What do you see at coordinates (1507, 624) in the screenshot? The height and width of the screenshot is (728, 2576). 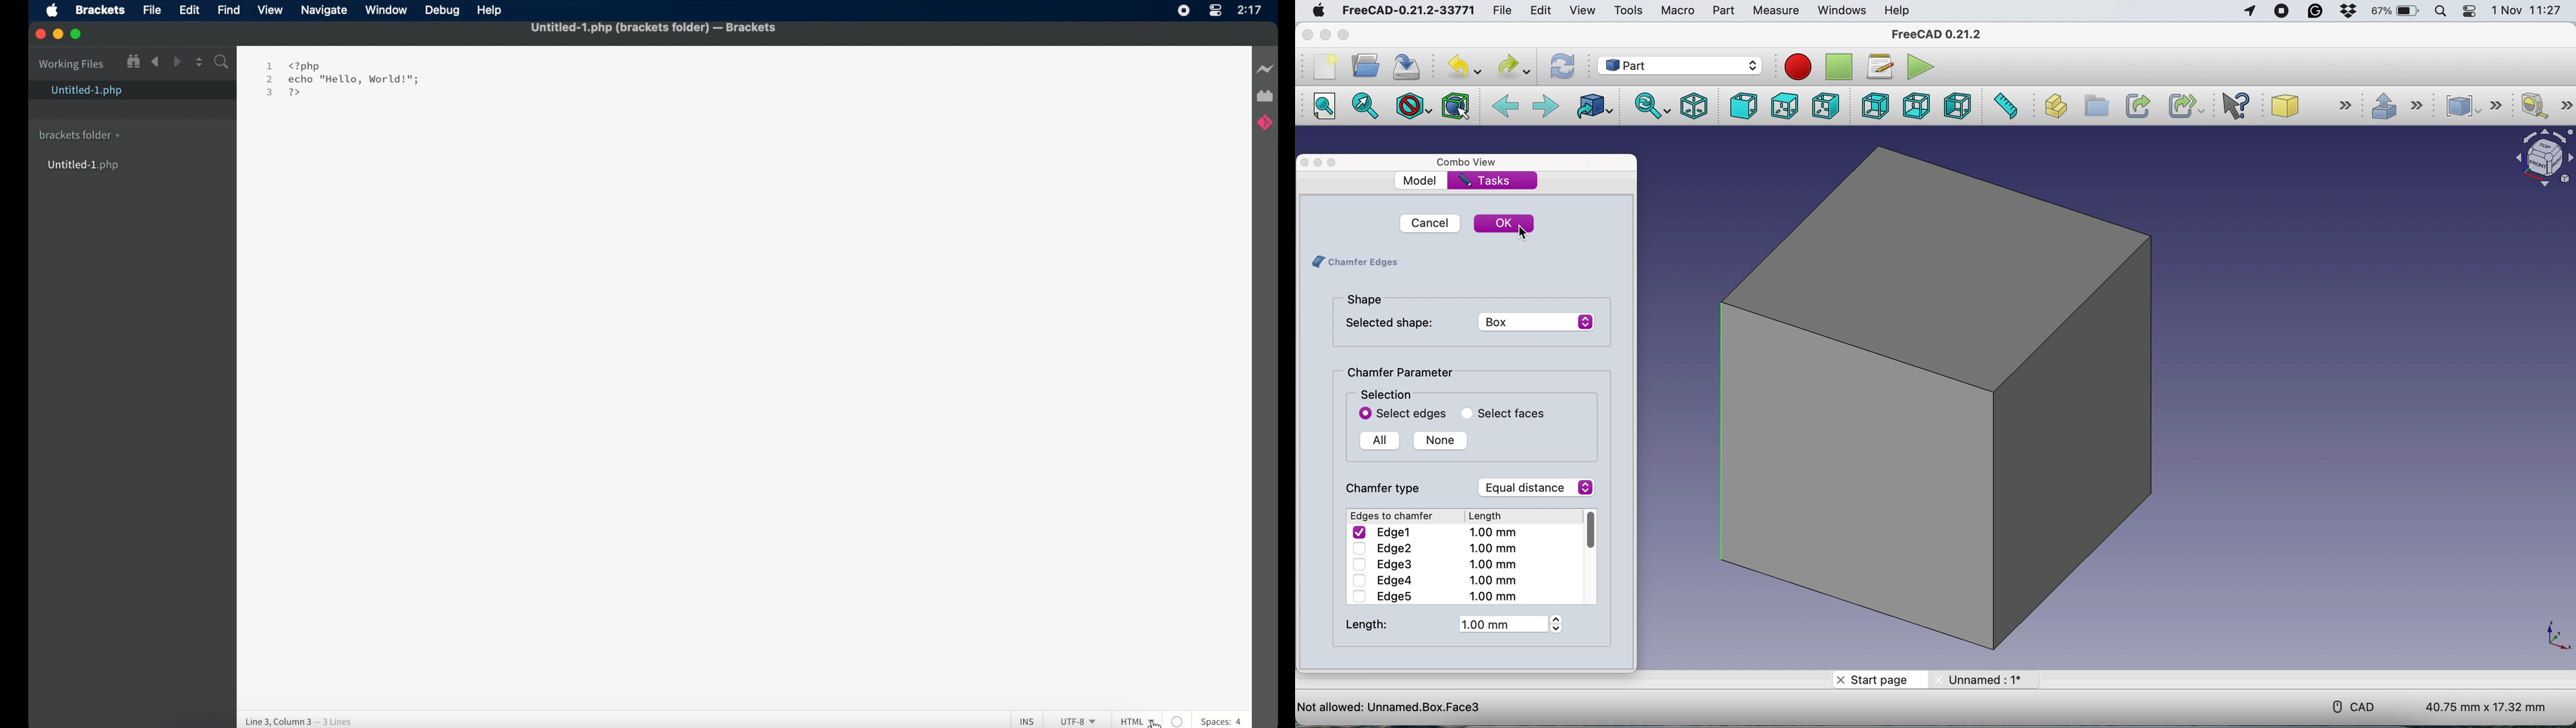 I see `1 mm` at bounding box center [1507, 624].